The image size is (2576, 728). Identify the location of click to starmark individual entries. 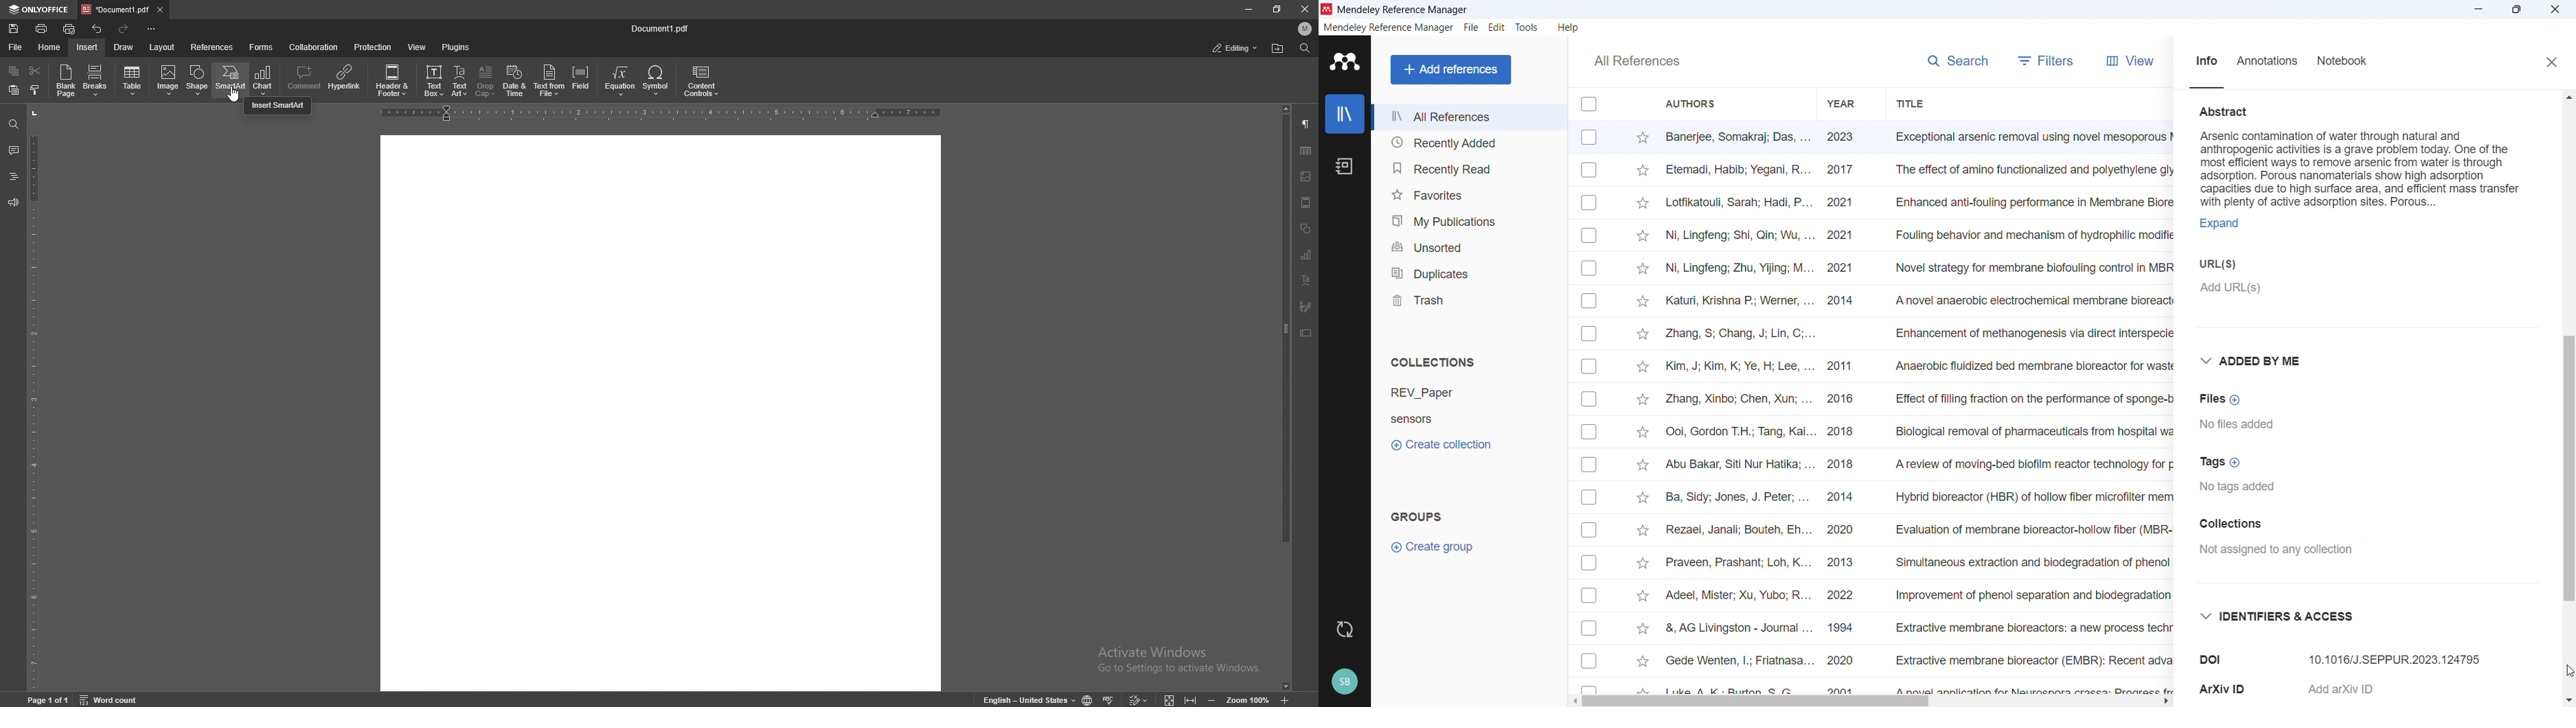
(1645, 302).